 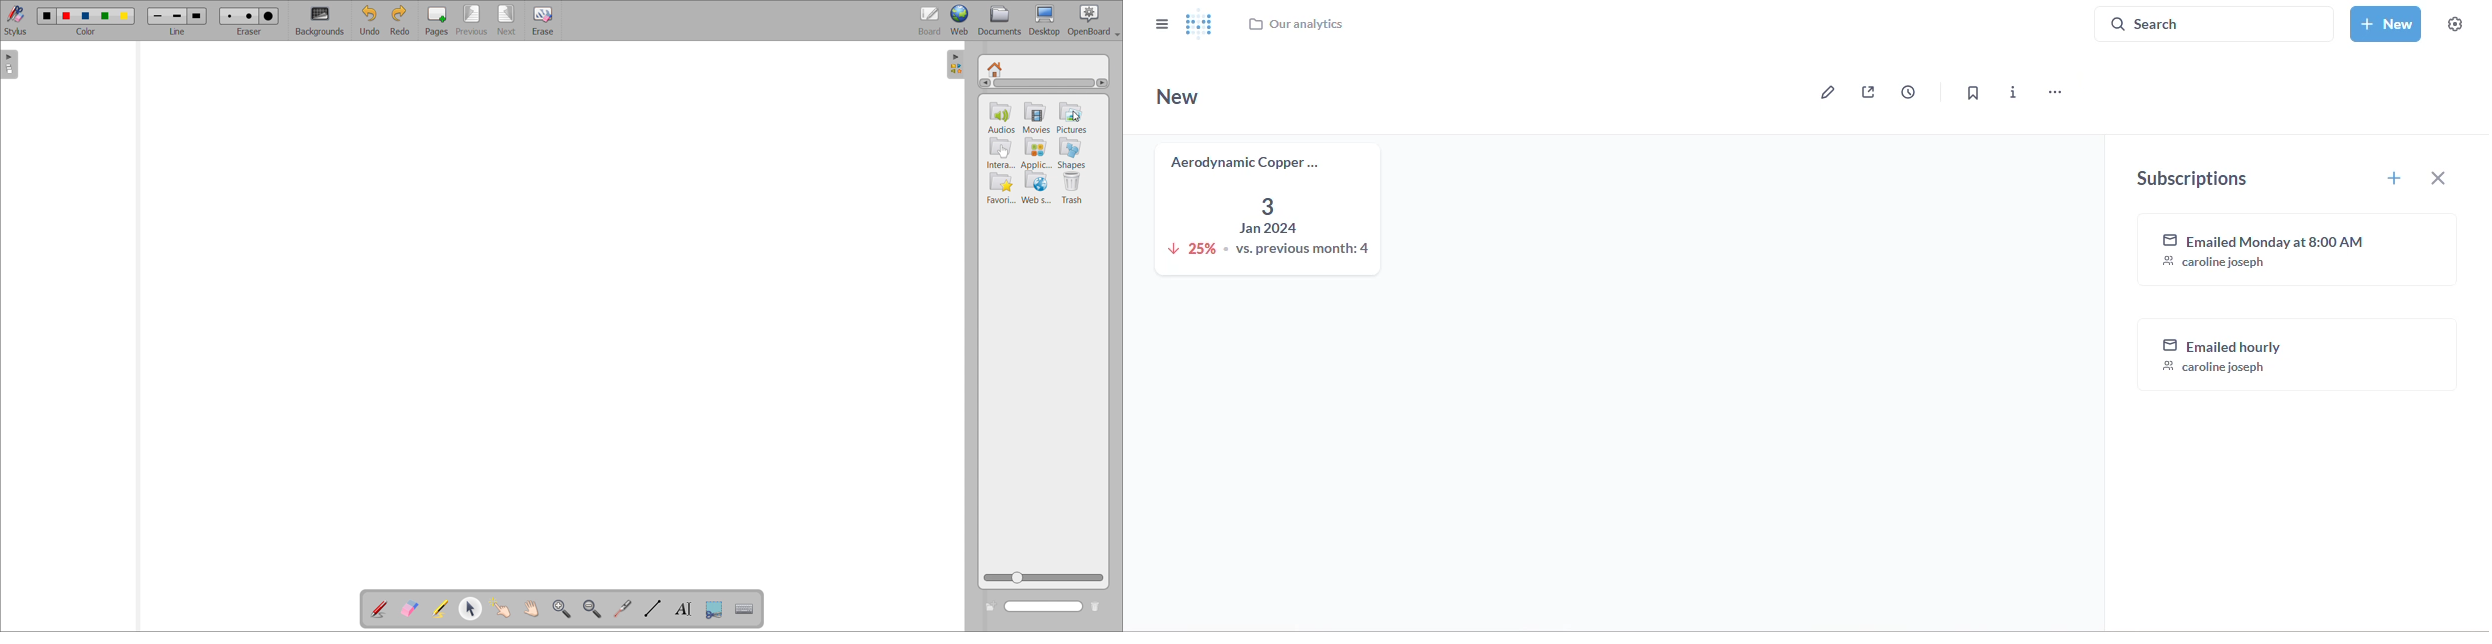 What do you see at coordinates (1044, 606) in the screenshot?
I see `search` at bounding box center [1044, 606].